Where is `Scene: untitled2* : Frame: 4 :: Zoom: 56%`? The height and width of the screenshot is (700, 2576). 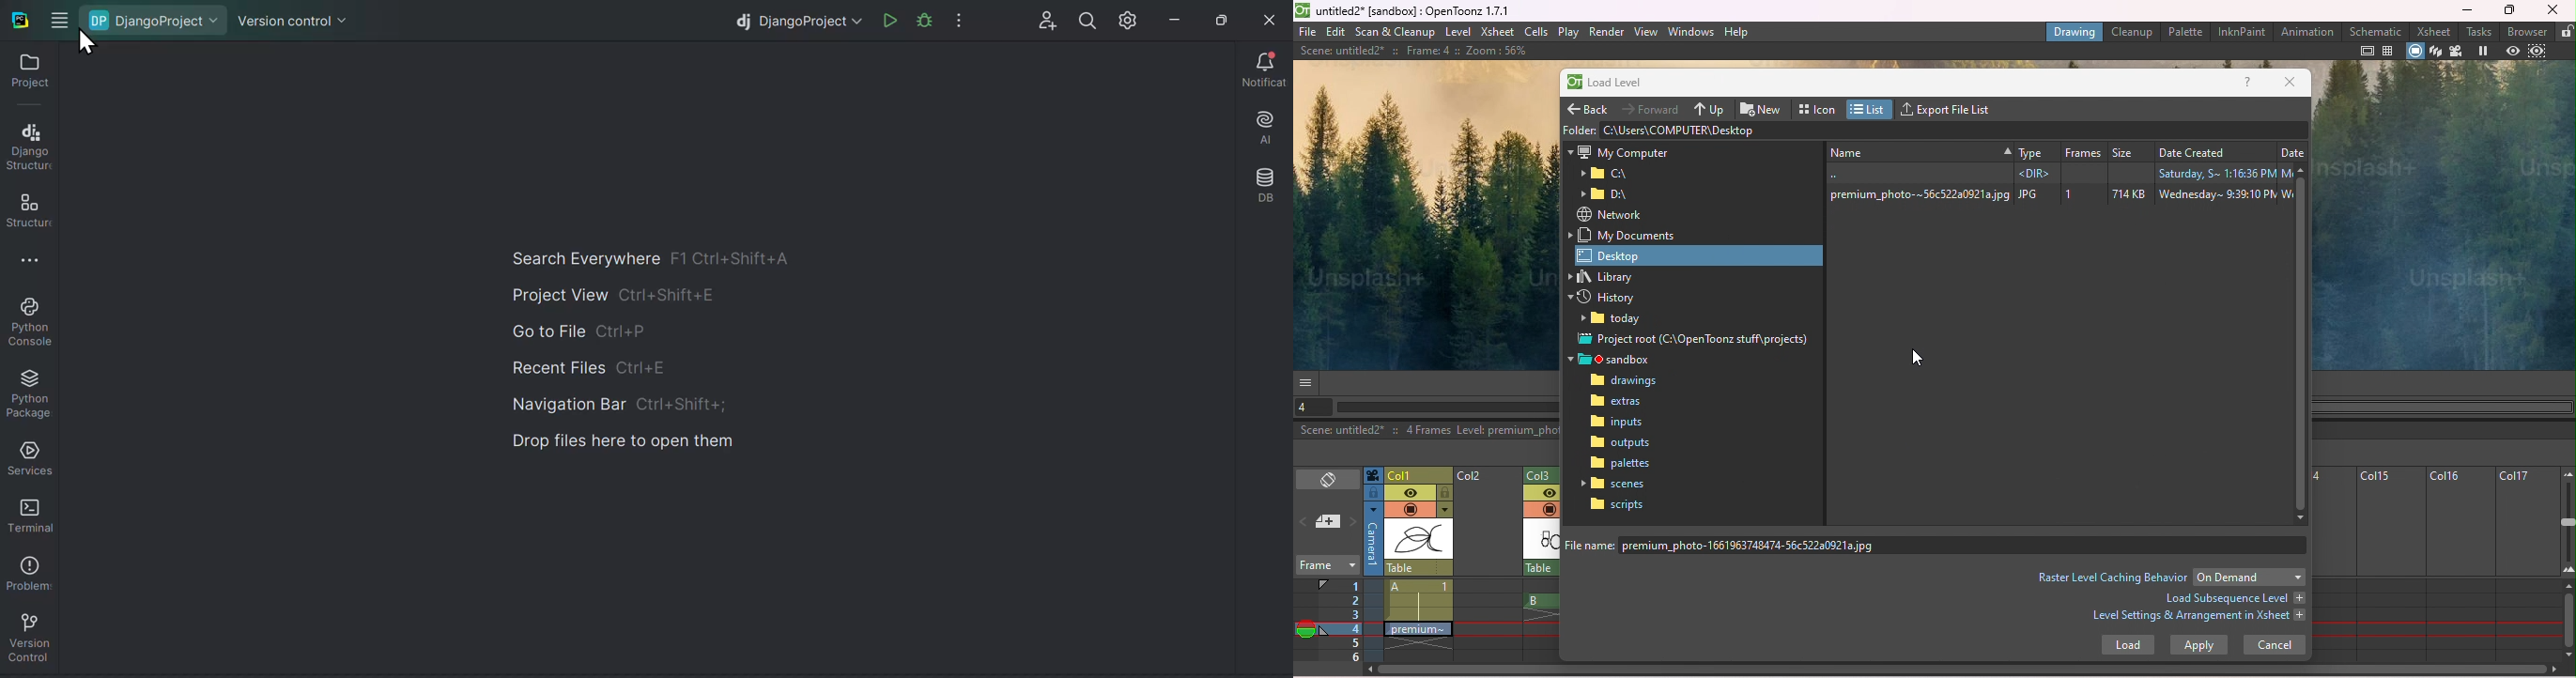
Scene: untitled2* : Frame: 4 :: Zoom: 56% is located at coordinates (1412, 51).